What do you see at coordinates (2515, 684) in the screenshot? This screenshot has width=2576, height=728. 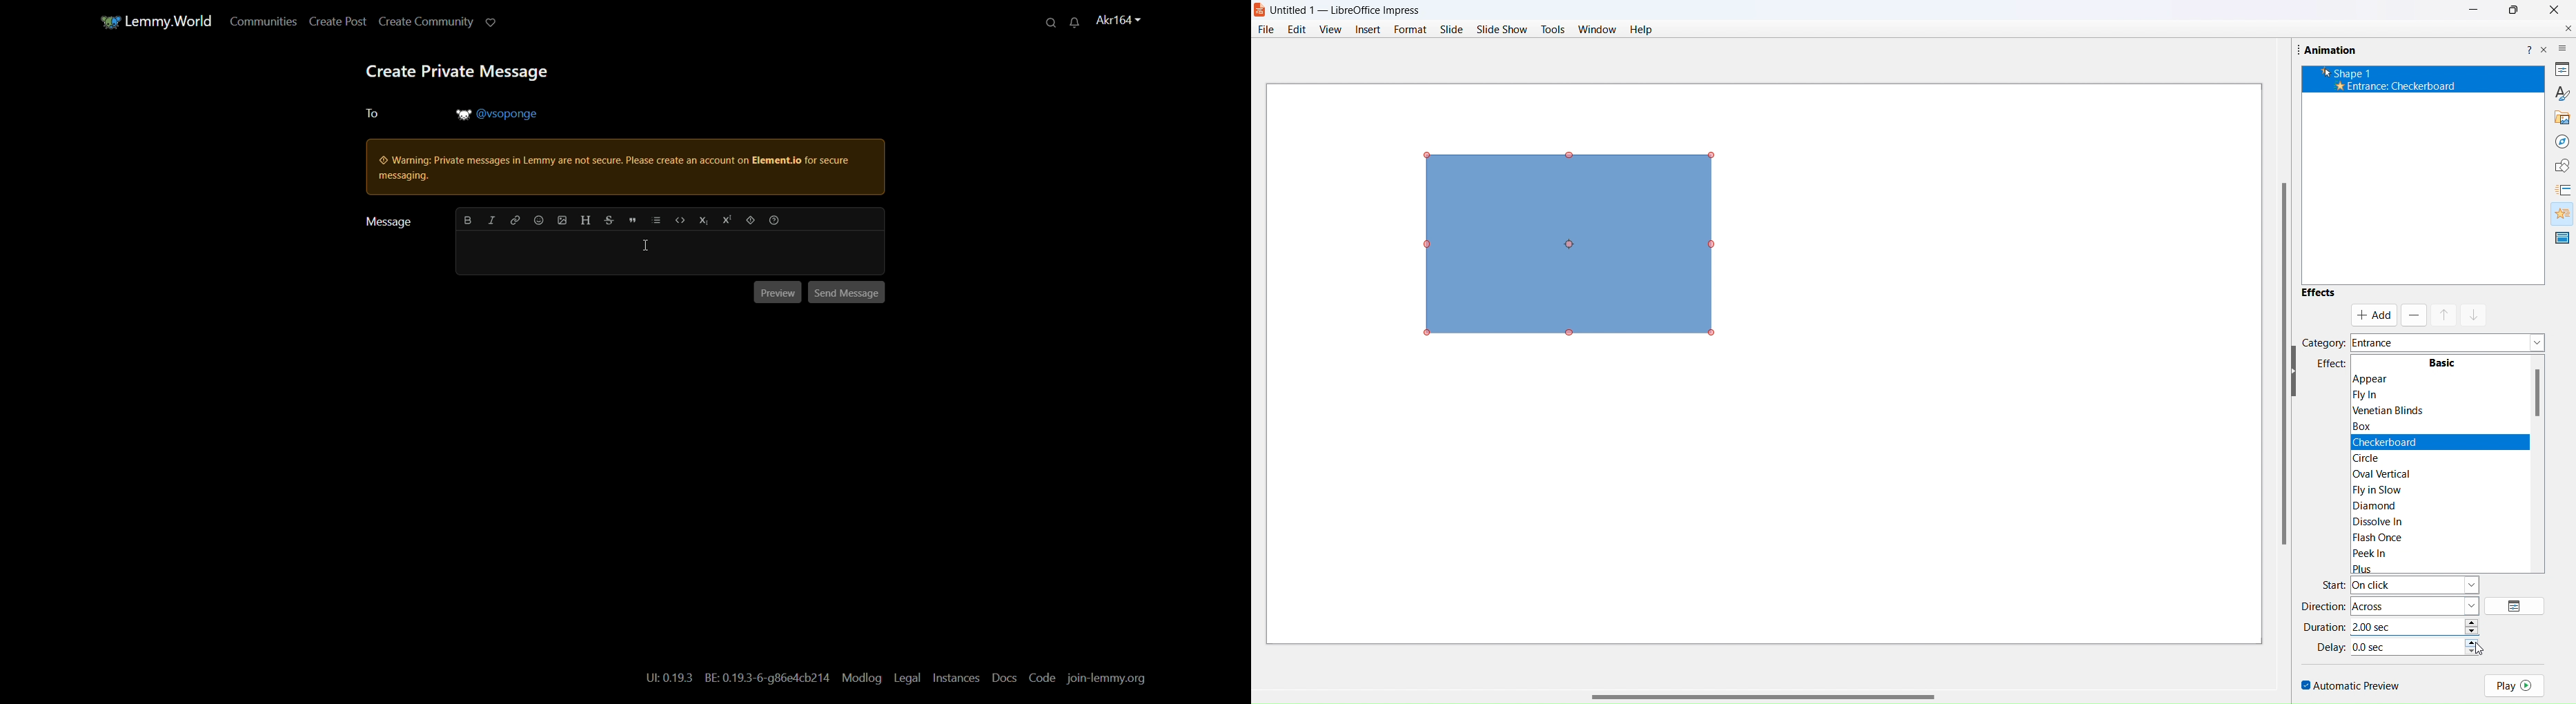 I see `play` at bounding box center [2515, 684].